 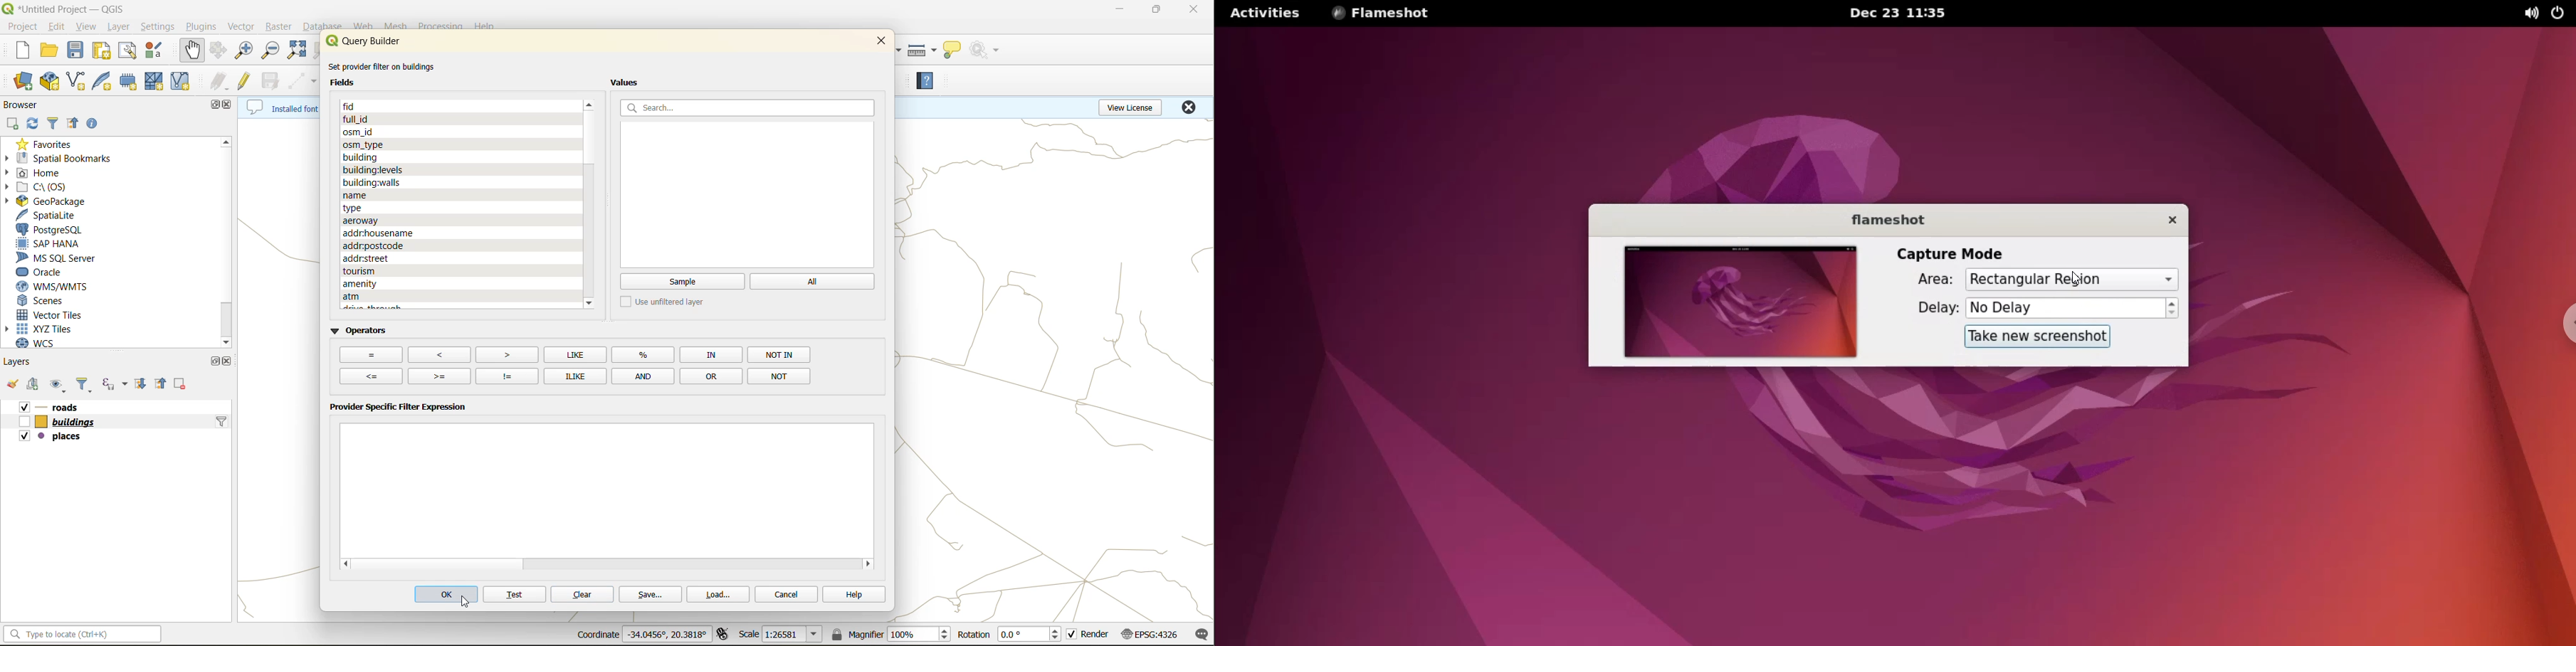 I want to click on zoom full, so click(x=299, y=50).